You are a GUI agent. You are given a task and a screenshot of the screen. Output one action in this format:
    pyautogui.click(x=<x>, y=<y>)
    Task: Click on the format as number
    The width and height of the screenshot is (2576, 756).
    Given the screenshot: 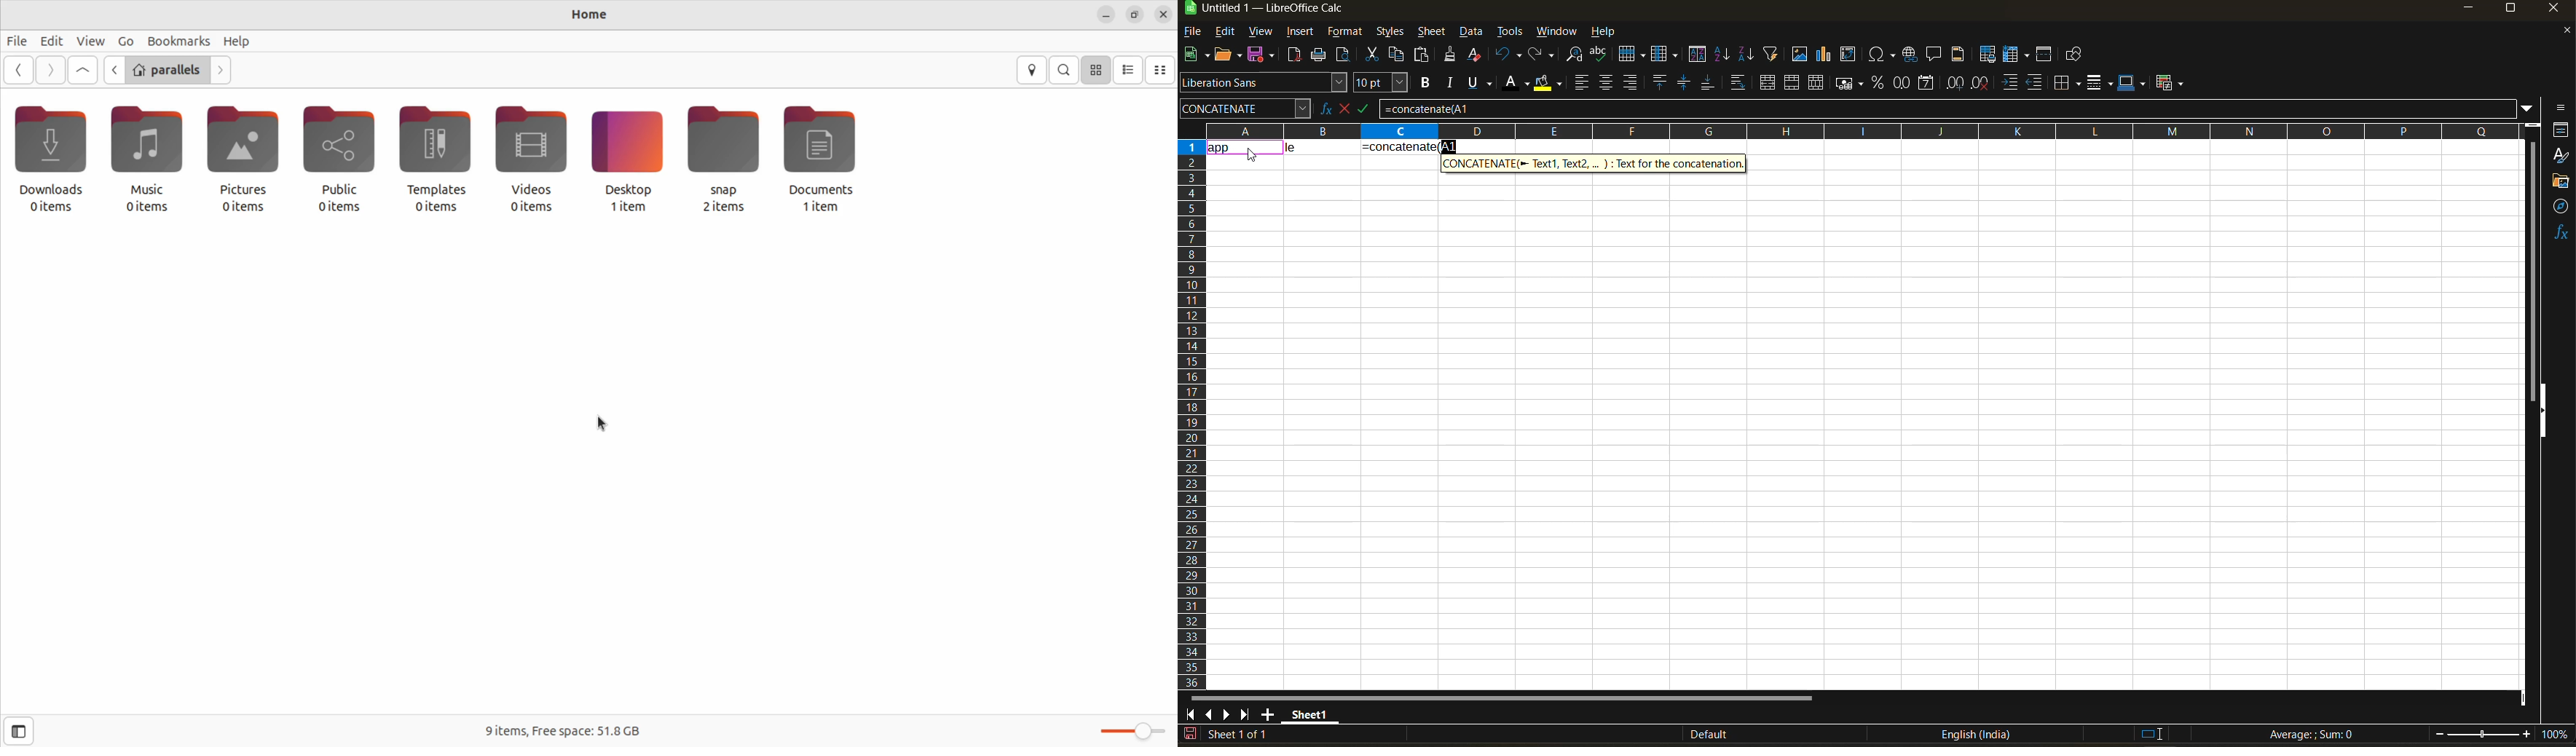 What is the action you would take?
    pyautogui.click(x=1905, y=84)
    